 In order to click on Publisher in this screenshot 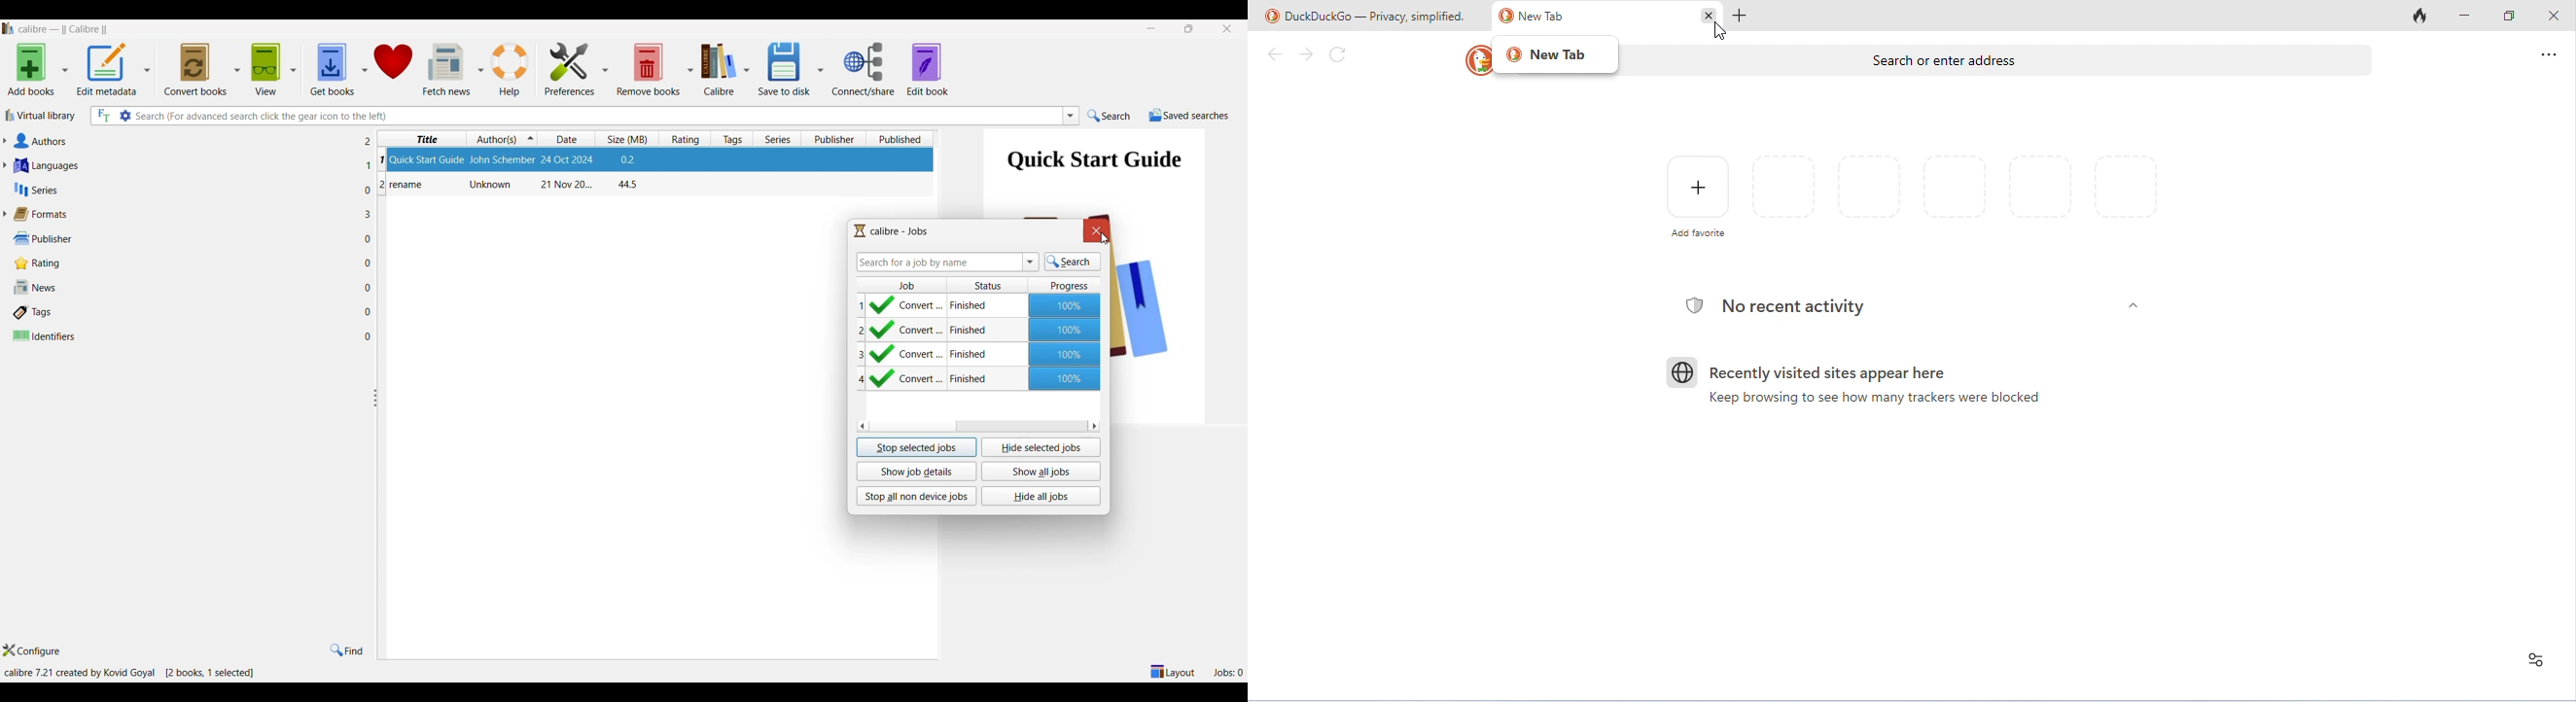, I will do `click(185, 239)`.